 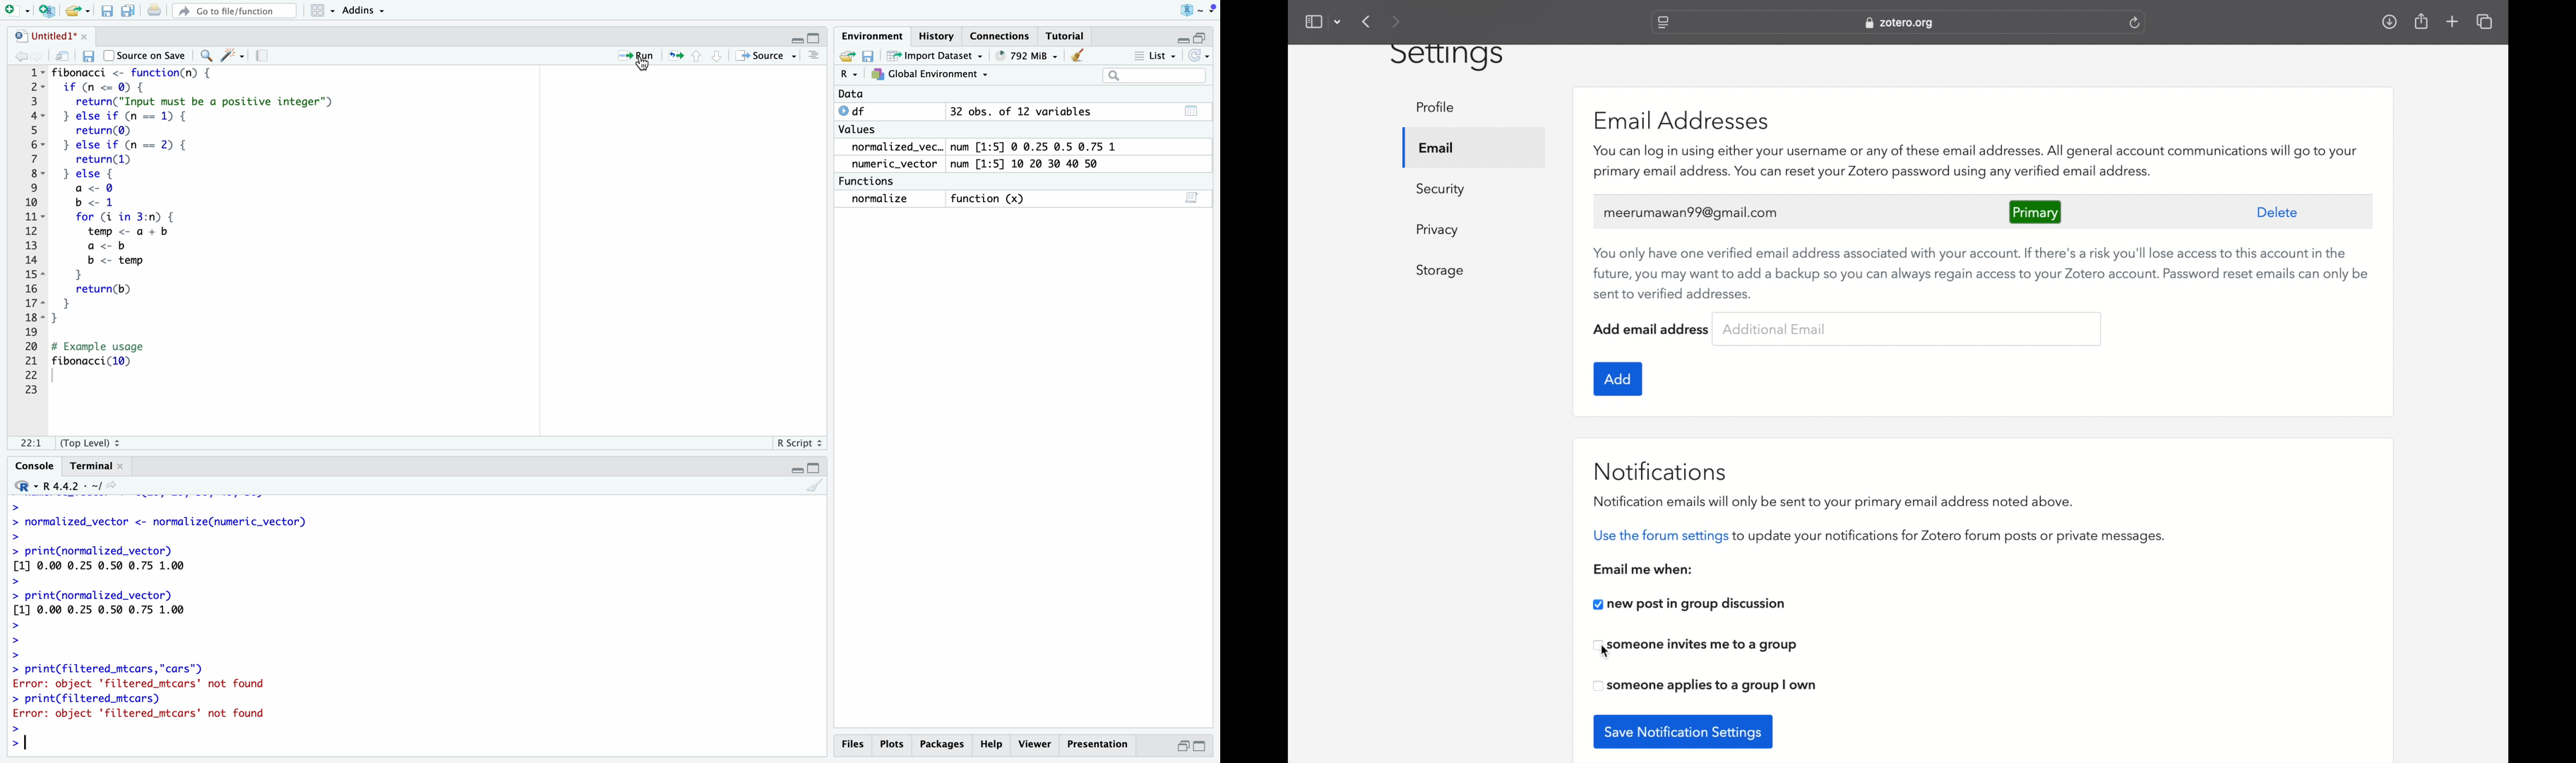 What do you see at coordinates (697, 58) in the screenshot?
I see `go to previous chunk/section` at bounding box center [697, 58].